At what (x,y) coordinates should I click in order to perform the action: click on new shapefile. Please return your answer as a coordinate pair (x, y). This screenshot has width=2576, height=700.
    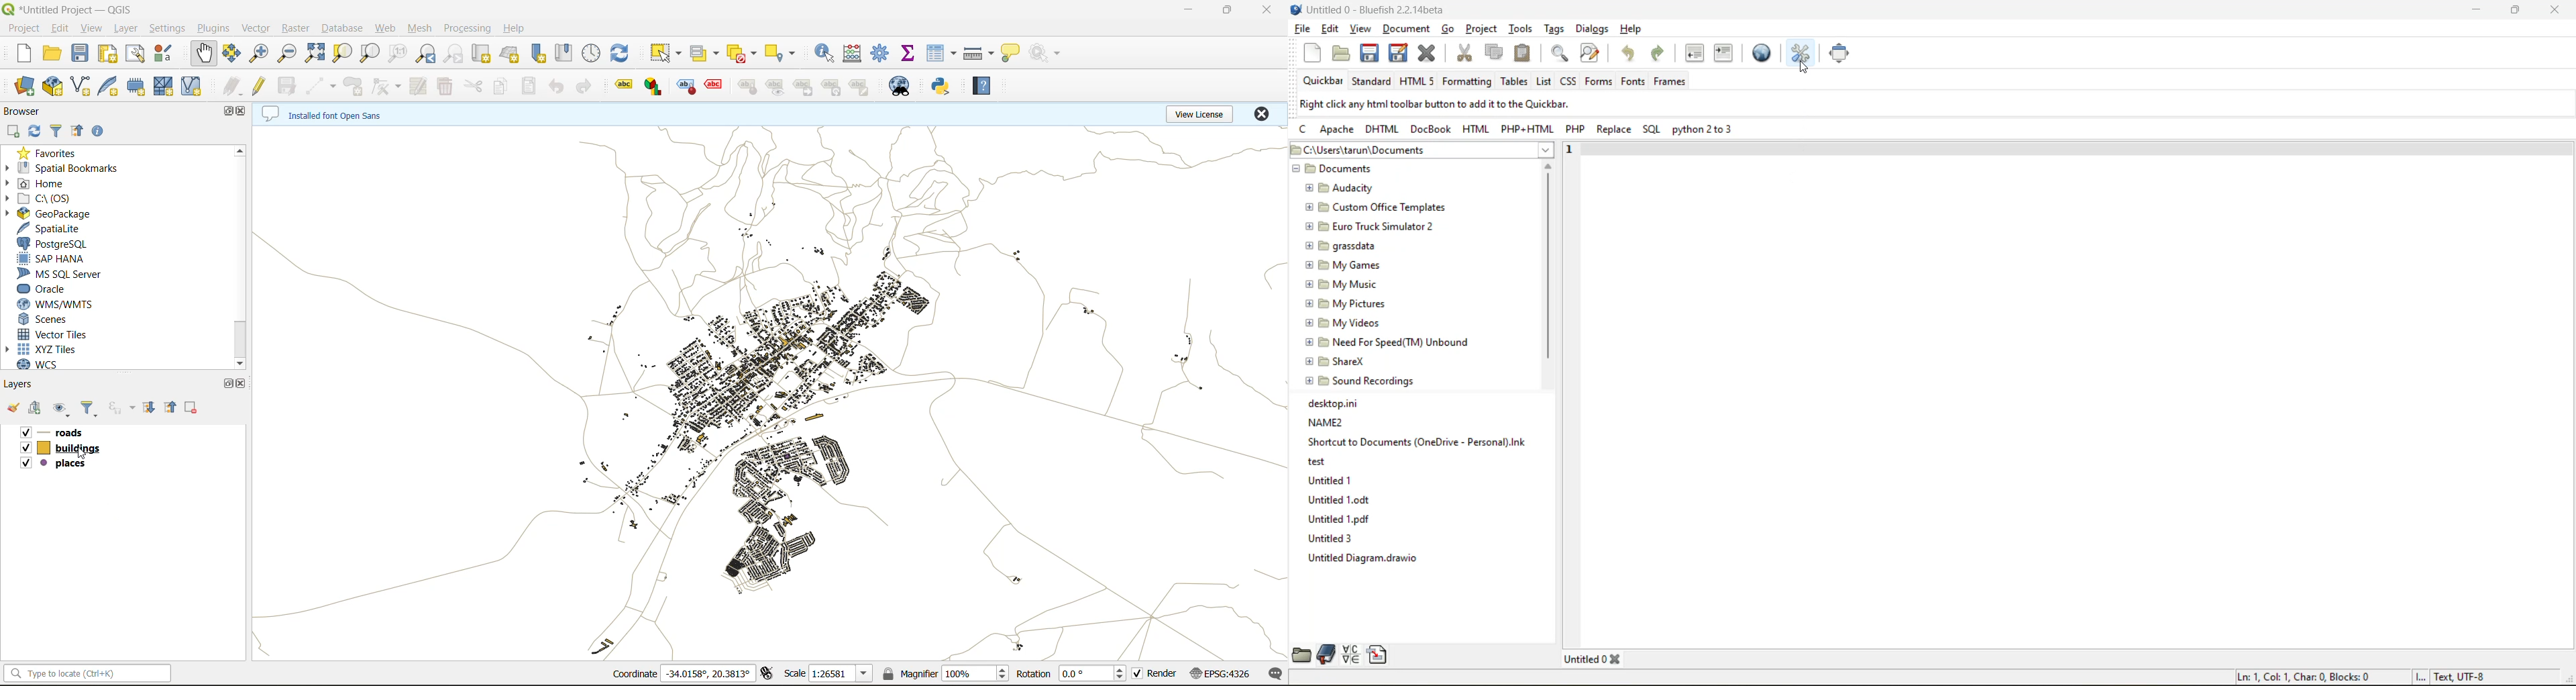
    Looking at the image, I should click on (81, 85).